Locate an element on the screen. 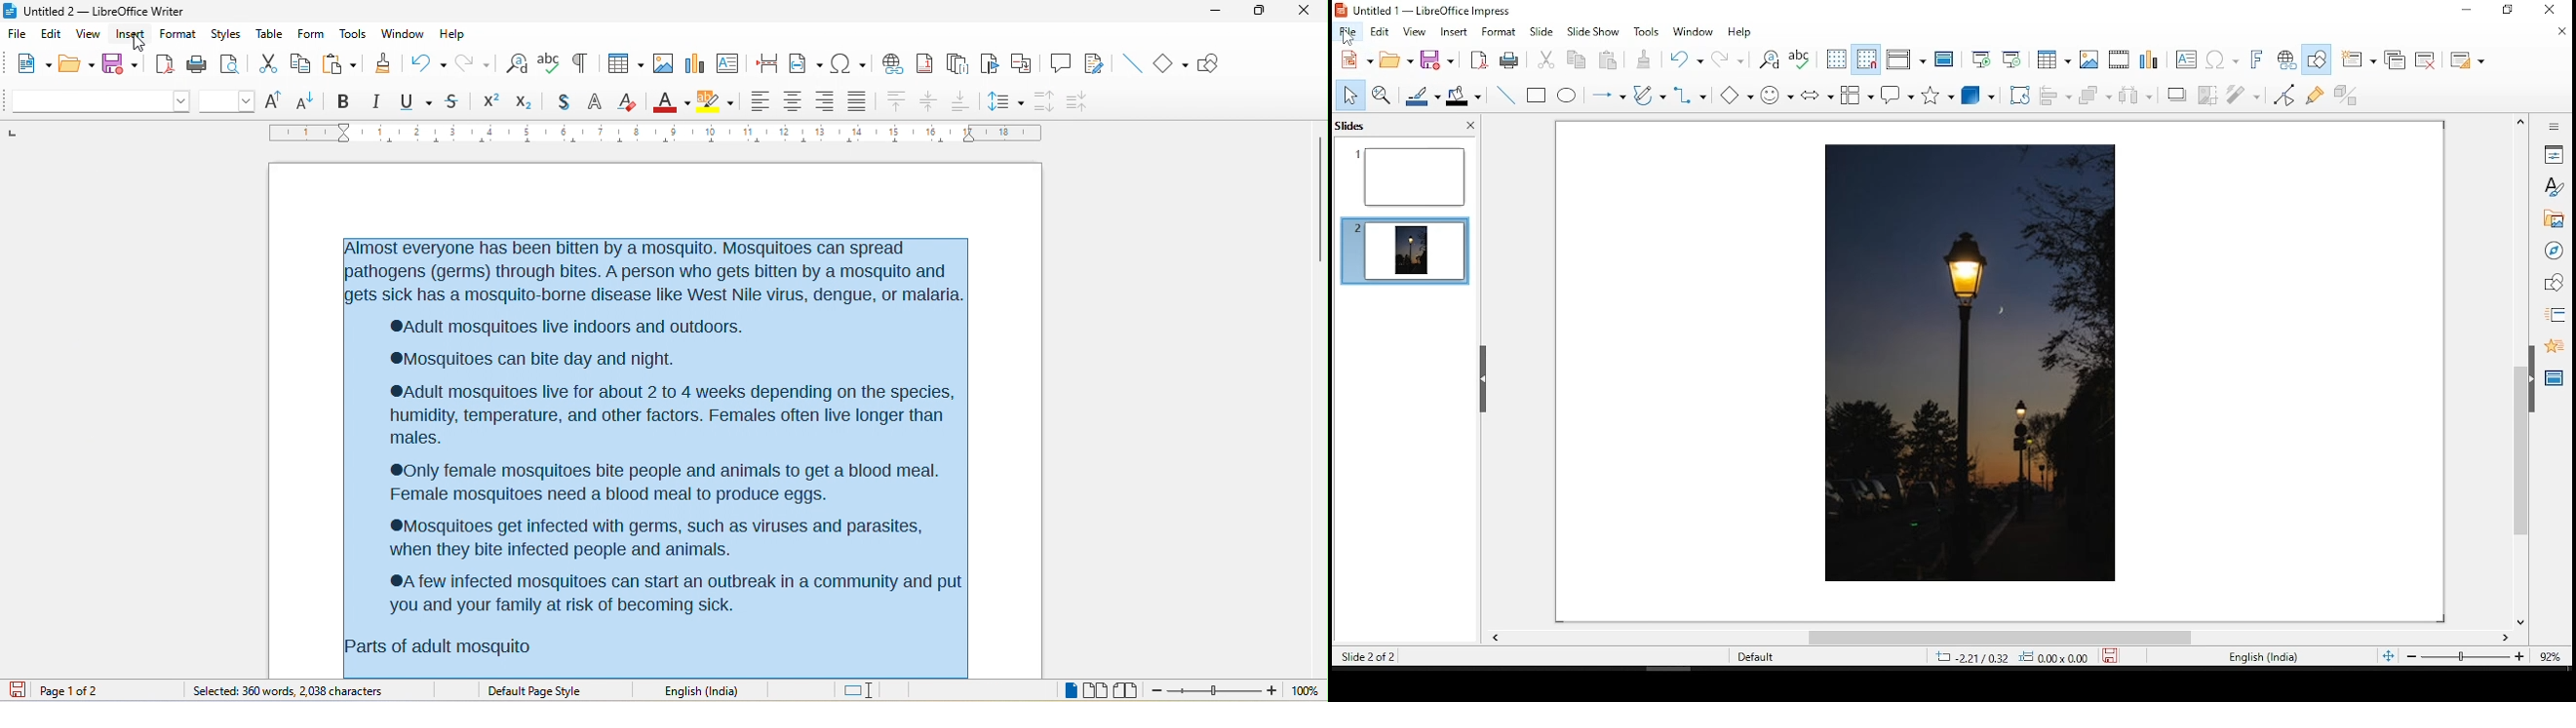  start from current slide is located at coordinates (2013, 58).